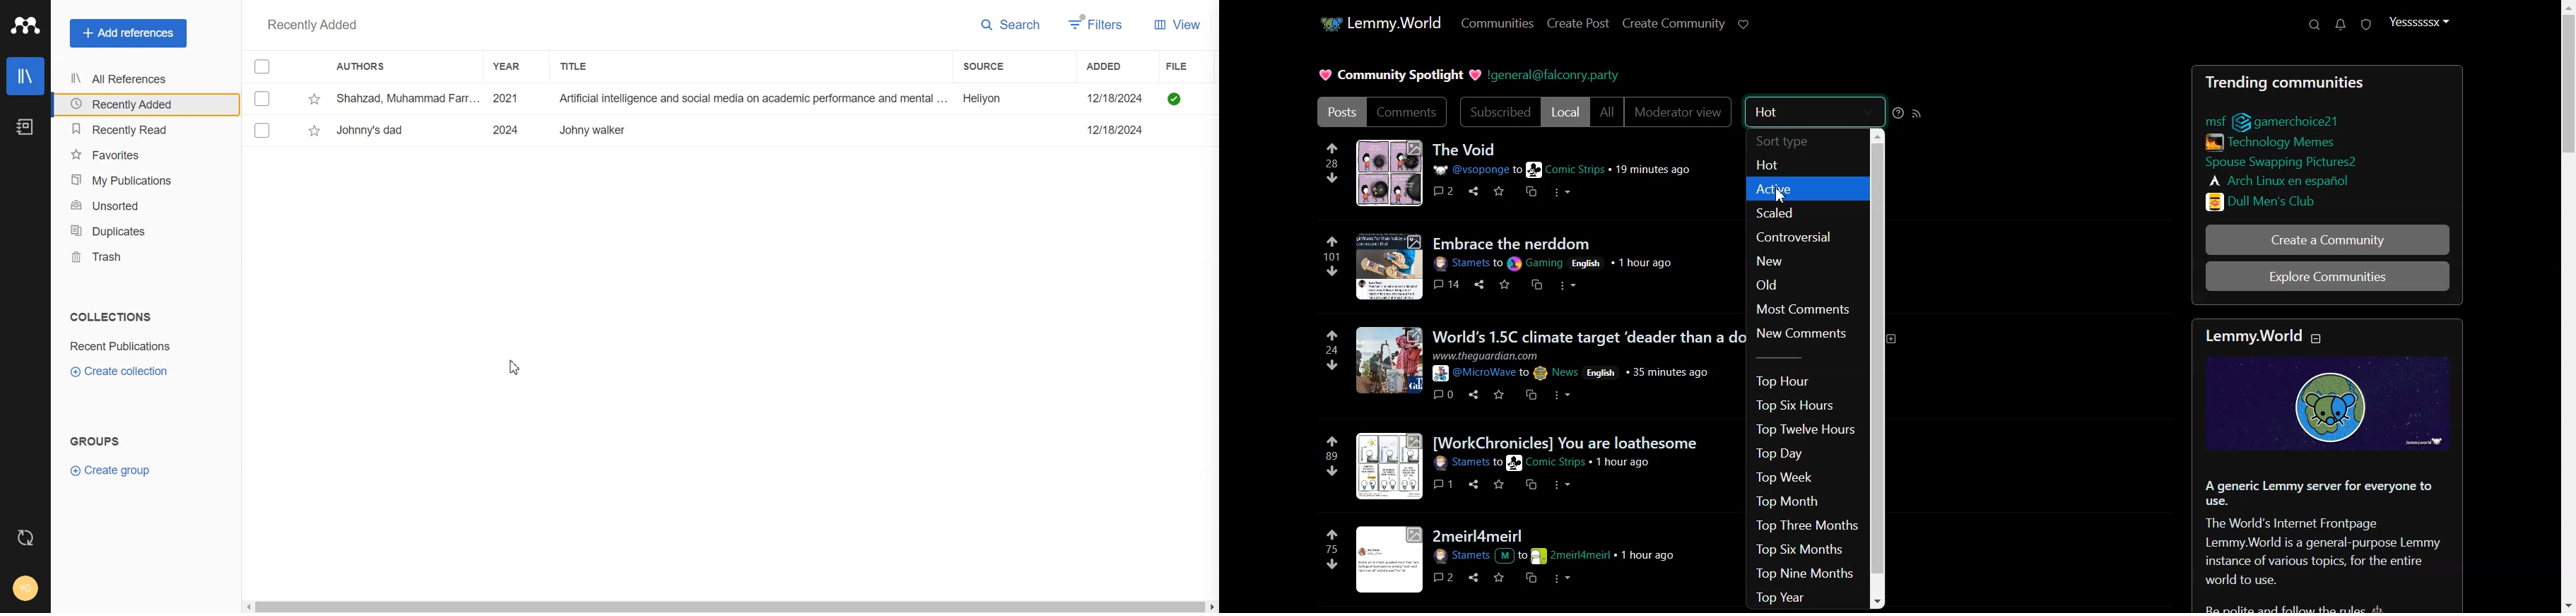 This screenshot has height=616, width=2576. Describe the element at coordinates (744, 130) in the screenshot. I see `Ezquerro, L.; Coimbra, R.; ... 2023 Large dinosaur egg accumulations and their significance for understanding ne... Geoscience Frontiers ~~ 12/18/2024` at that location.